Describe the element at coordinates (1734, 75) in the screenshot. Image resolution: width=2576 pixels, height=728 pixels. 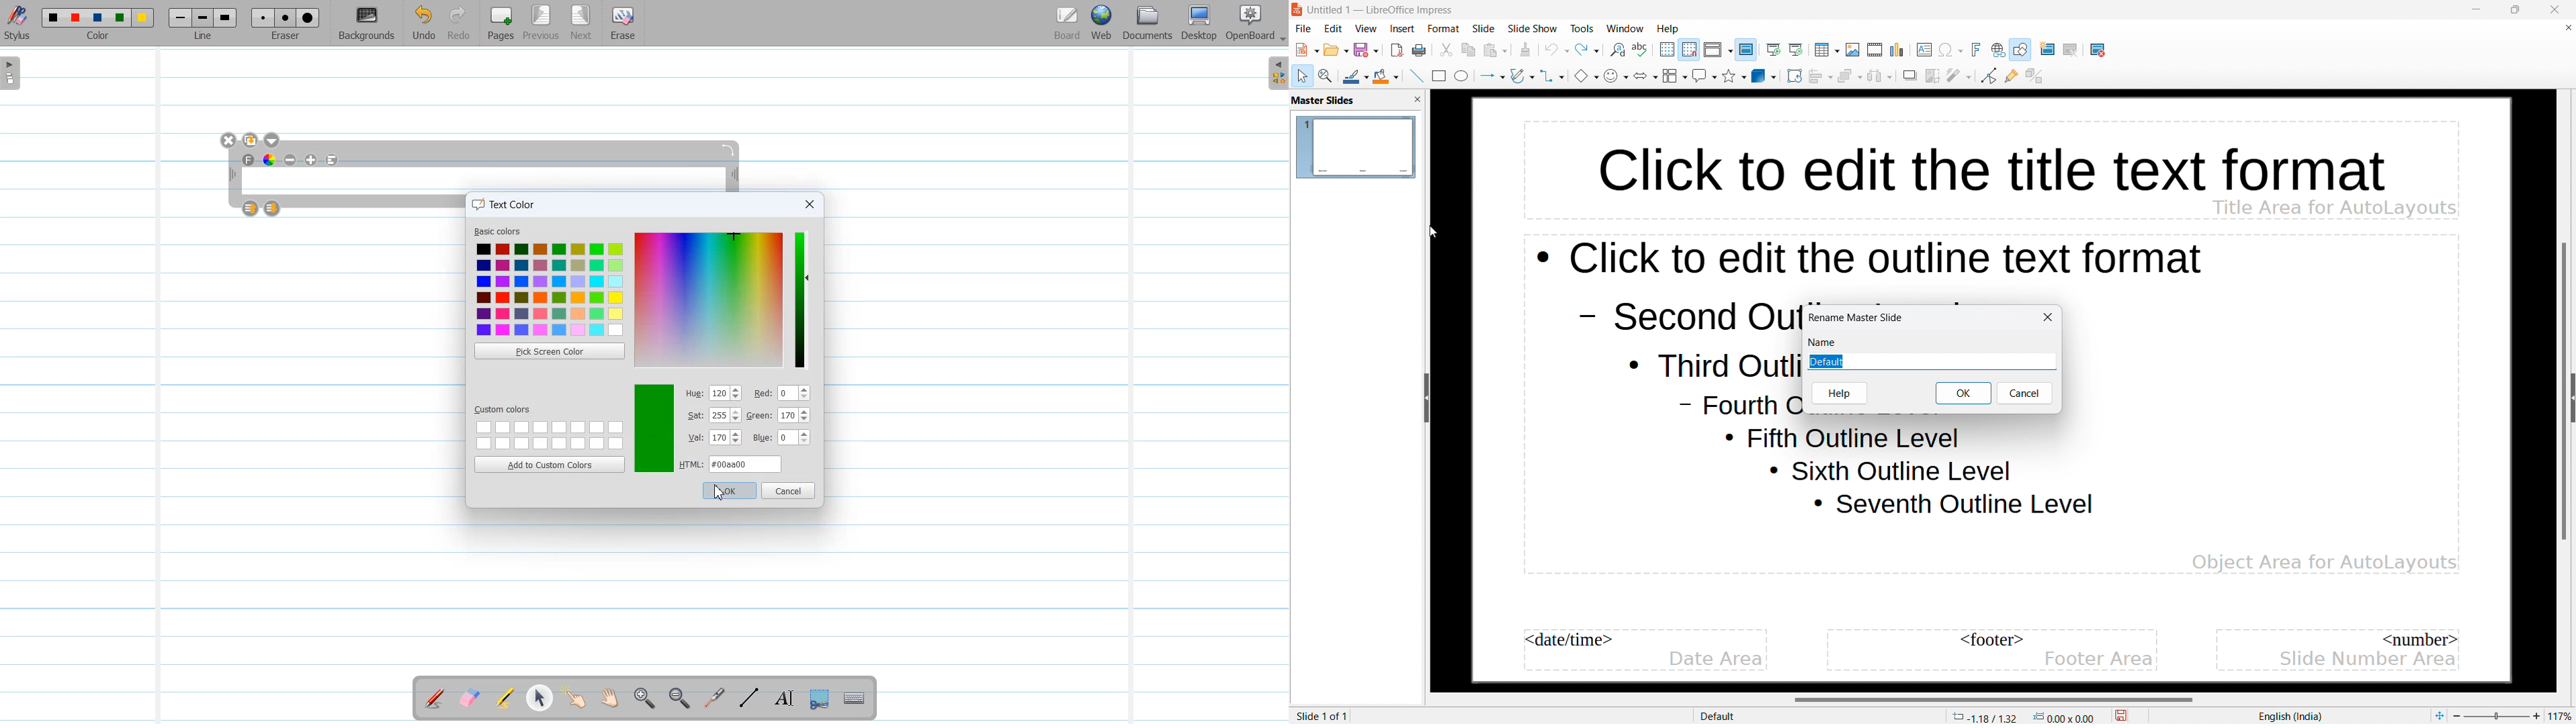
I see `stars and banners` at that location.